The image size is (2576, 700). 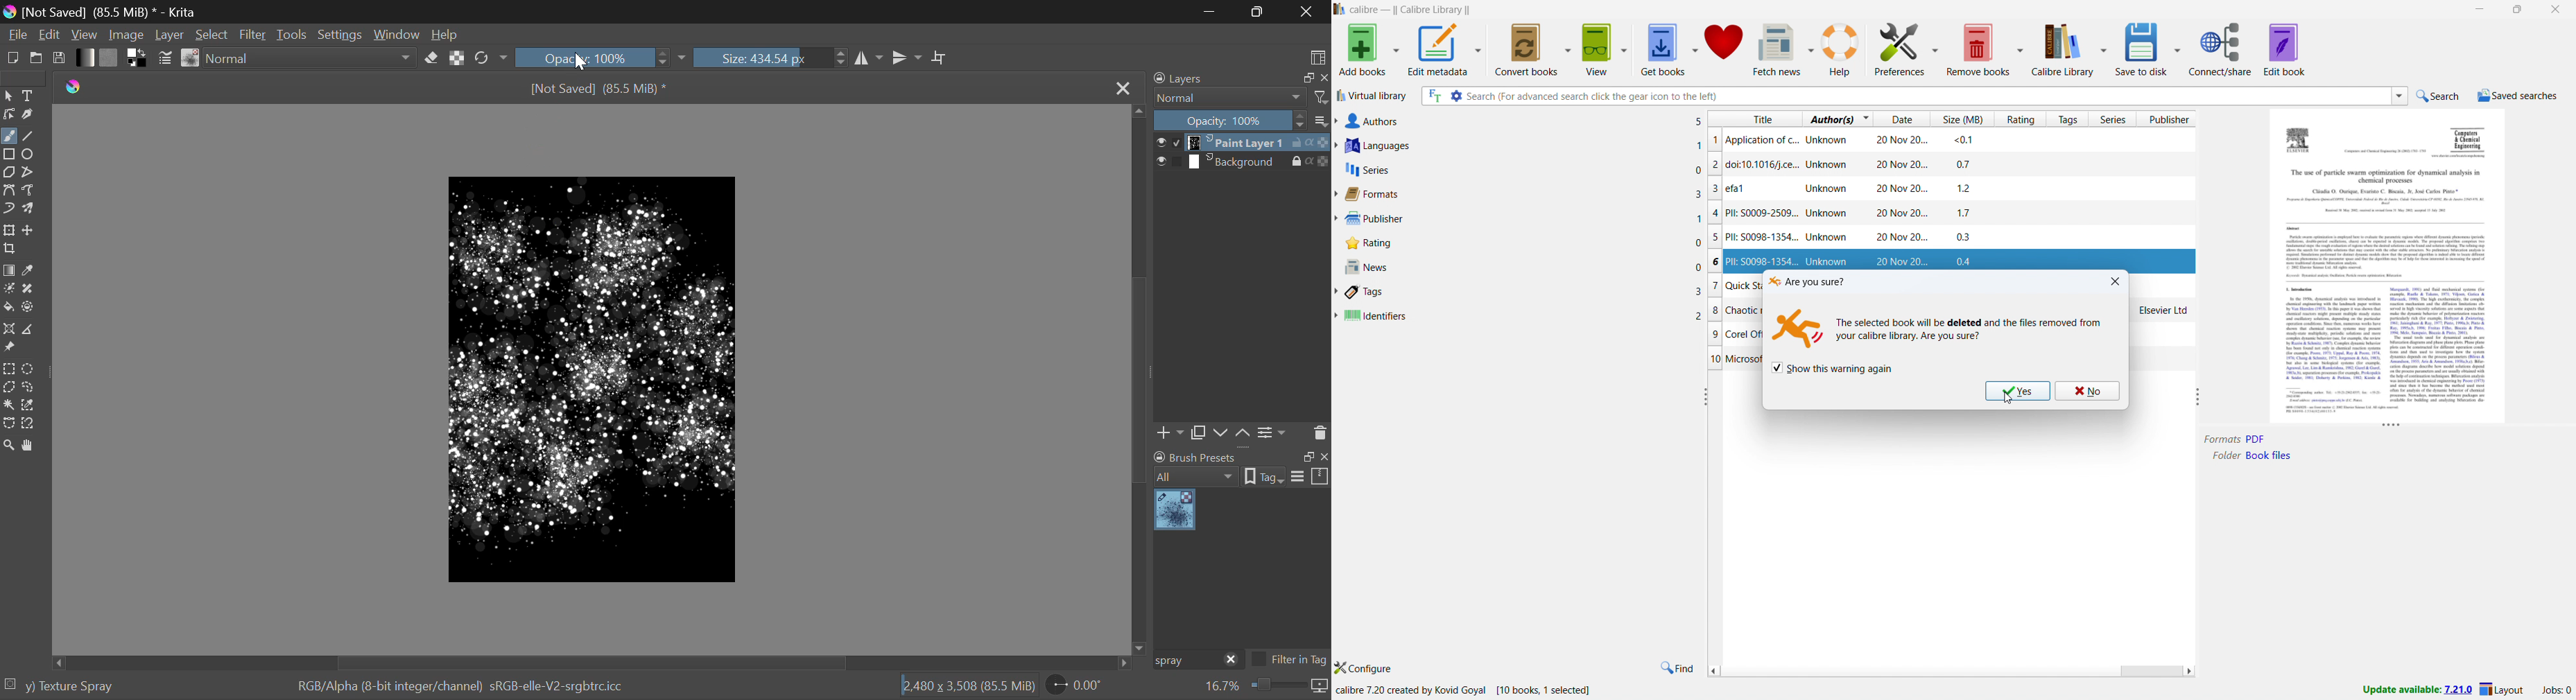 What do you see at coordinates (1956, 190) in the screenshot?
I see `efa1` at bounding box center [1956, 190].